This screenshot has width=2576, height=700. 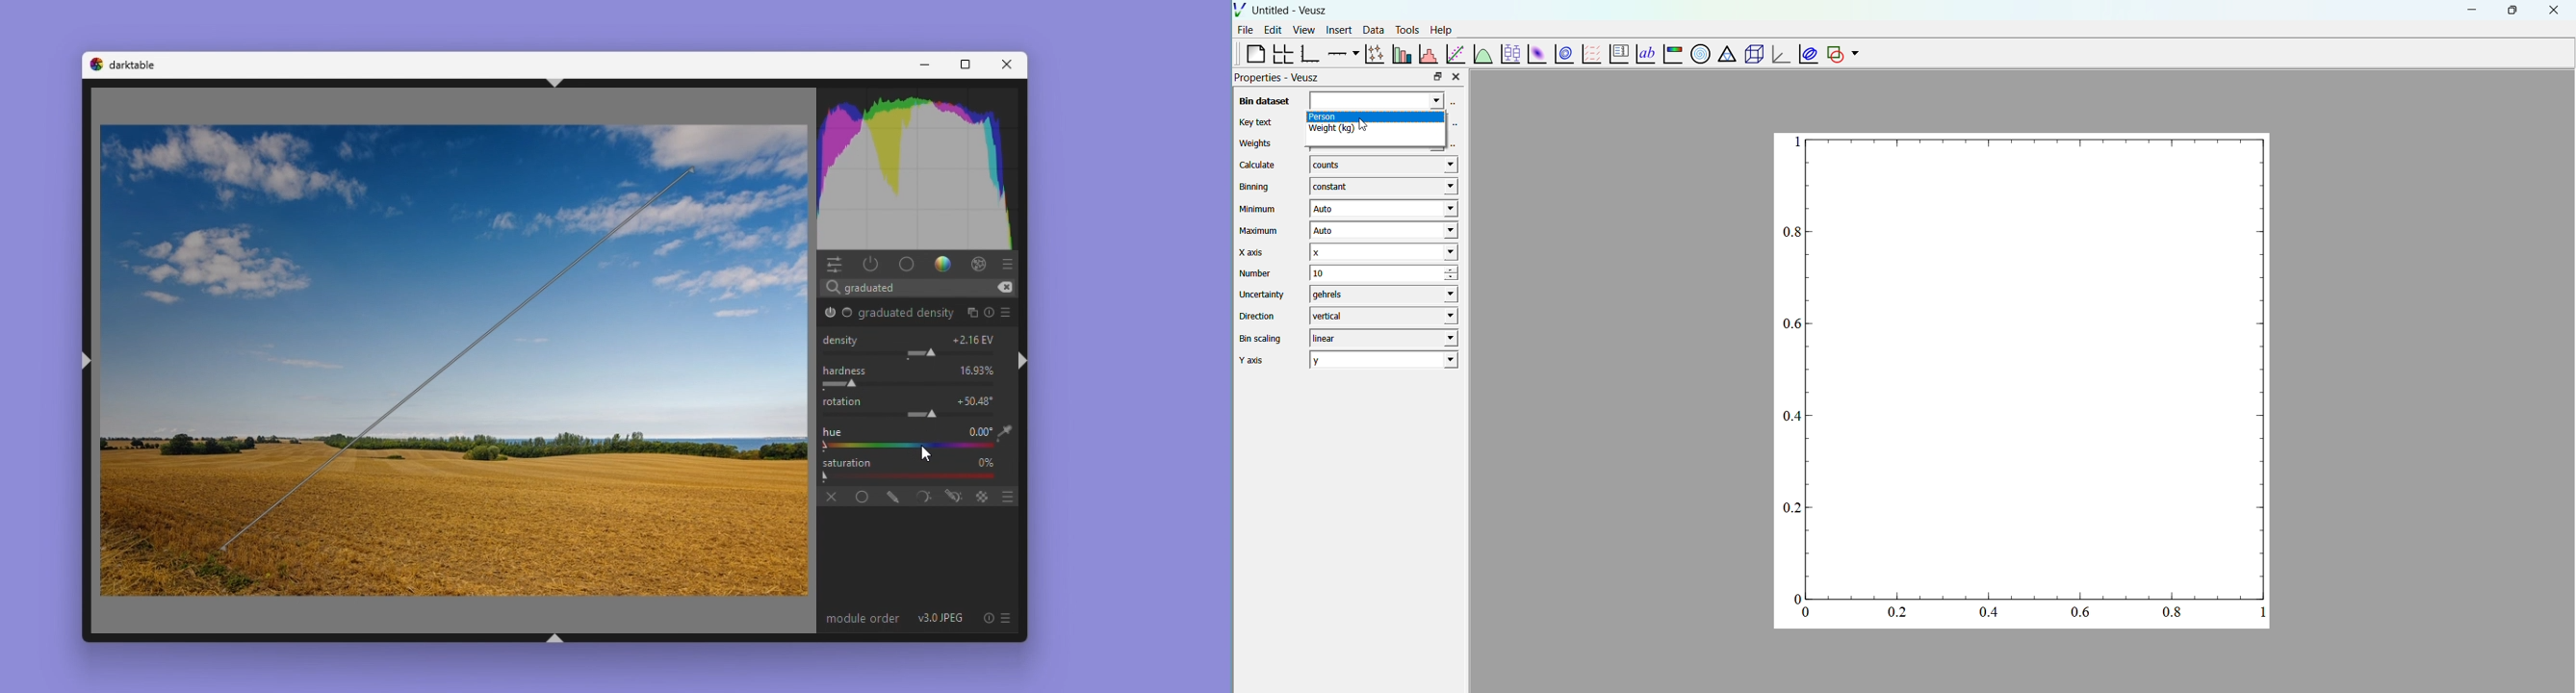 What do you see at coordinates (1460, 279) in the screenshot?
I see `decrease number` at bounding box center [1460, 279].